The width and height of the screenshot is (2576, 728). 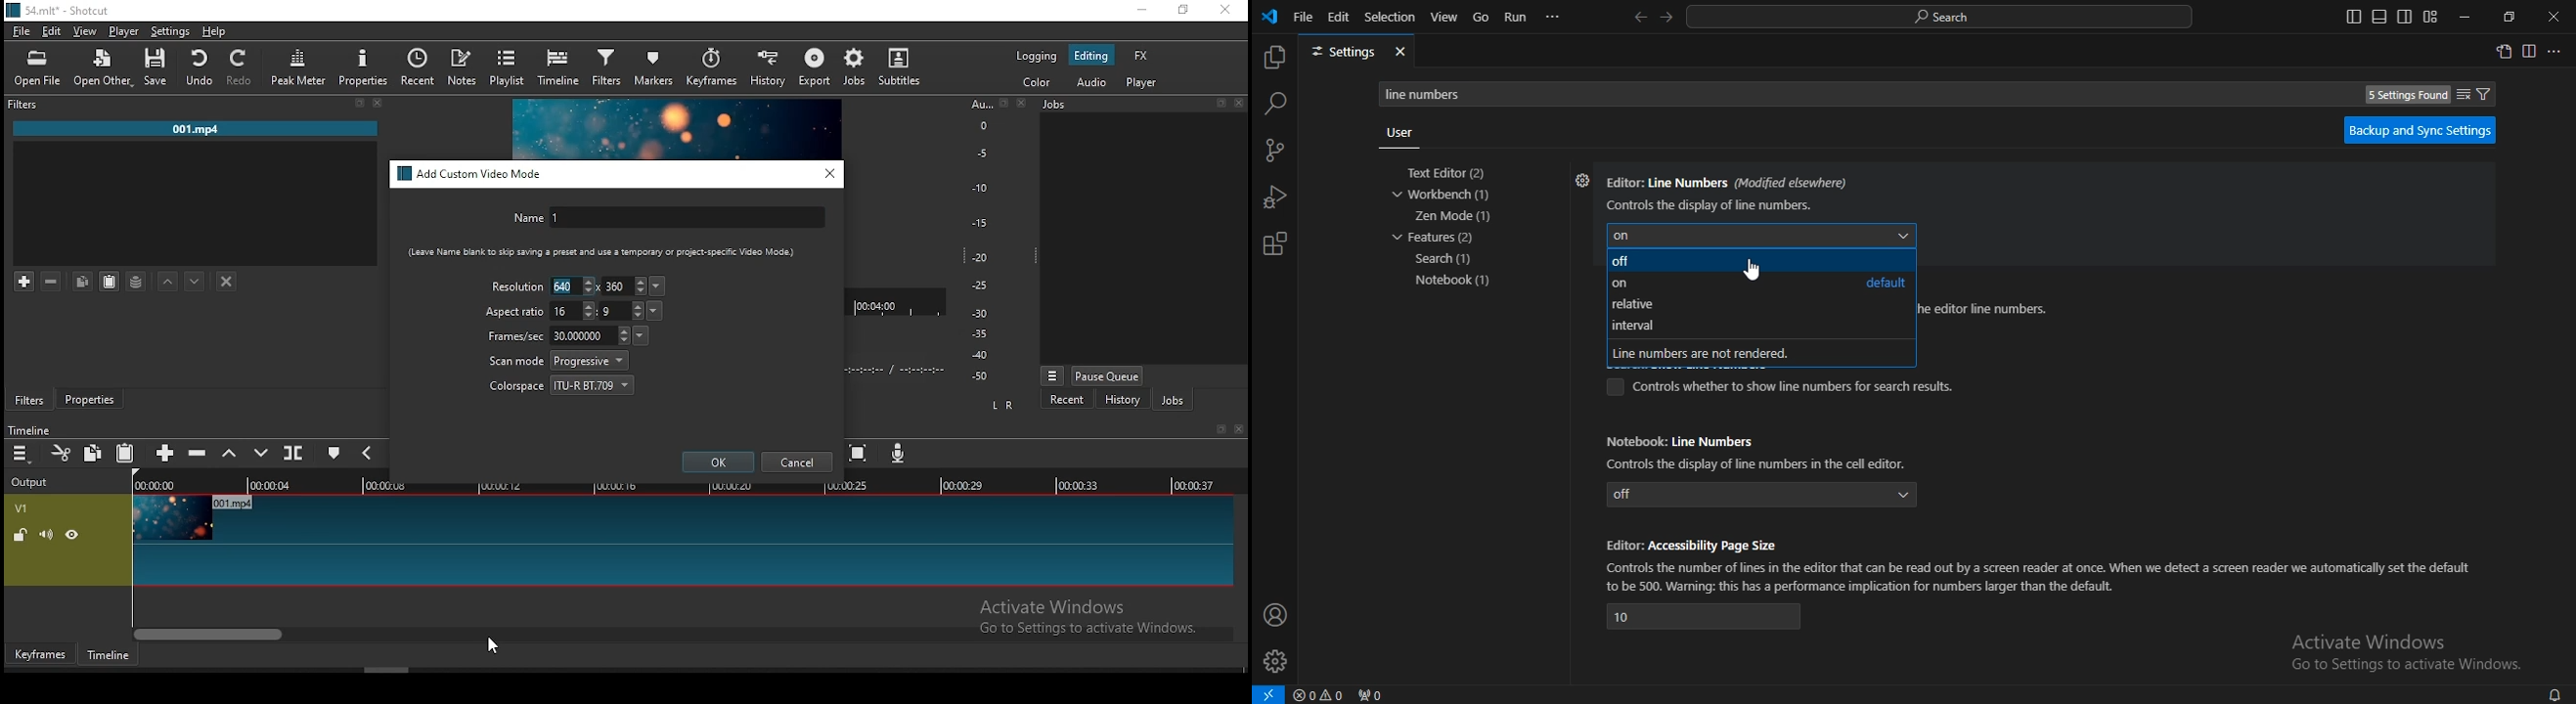 What do you see at coordinates (200, 67) in the screenshot?
I see `undo` at bounding box center [200, 67].